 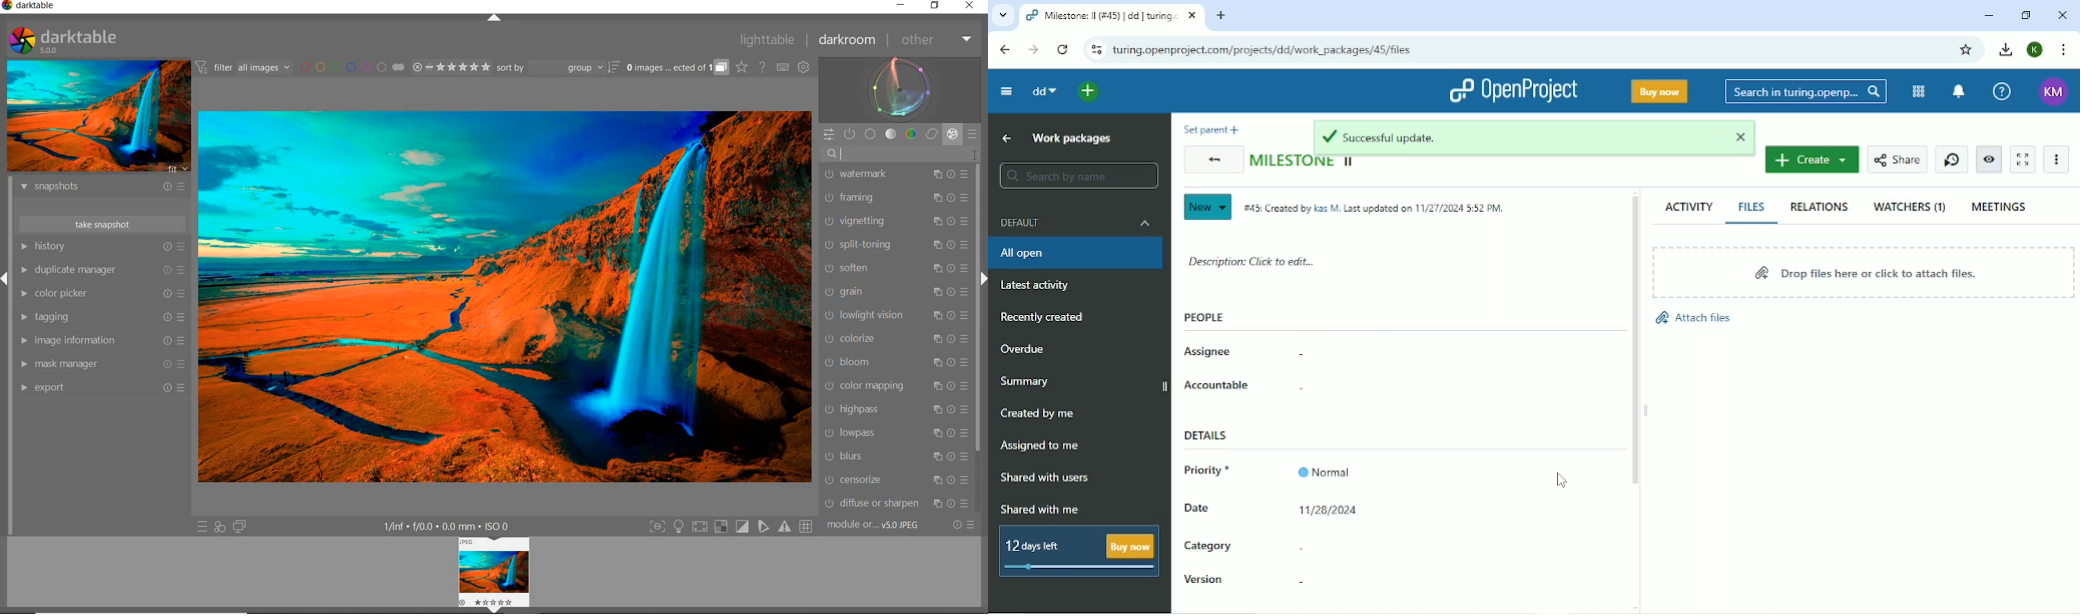 What do you see at coordinates (1692, 318) in the screenshot?
I see `Attach files` at bounding box center [1692, 318].